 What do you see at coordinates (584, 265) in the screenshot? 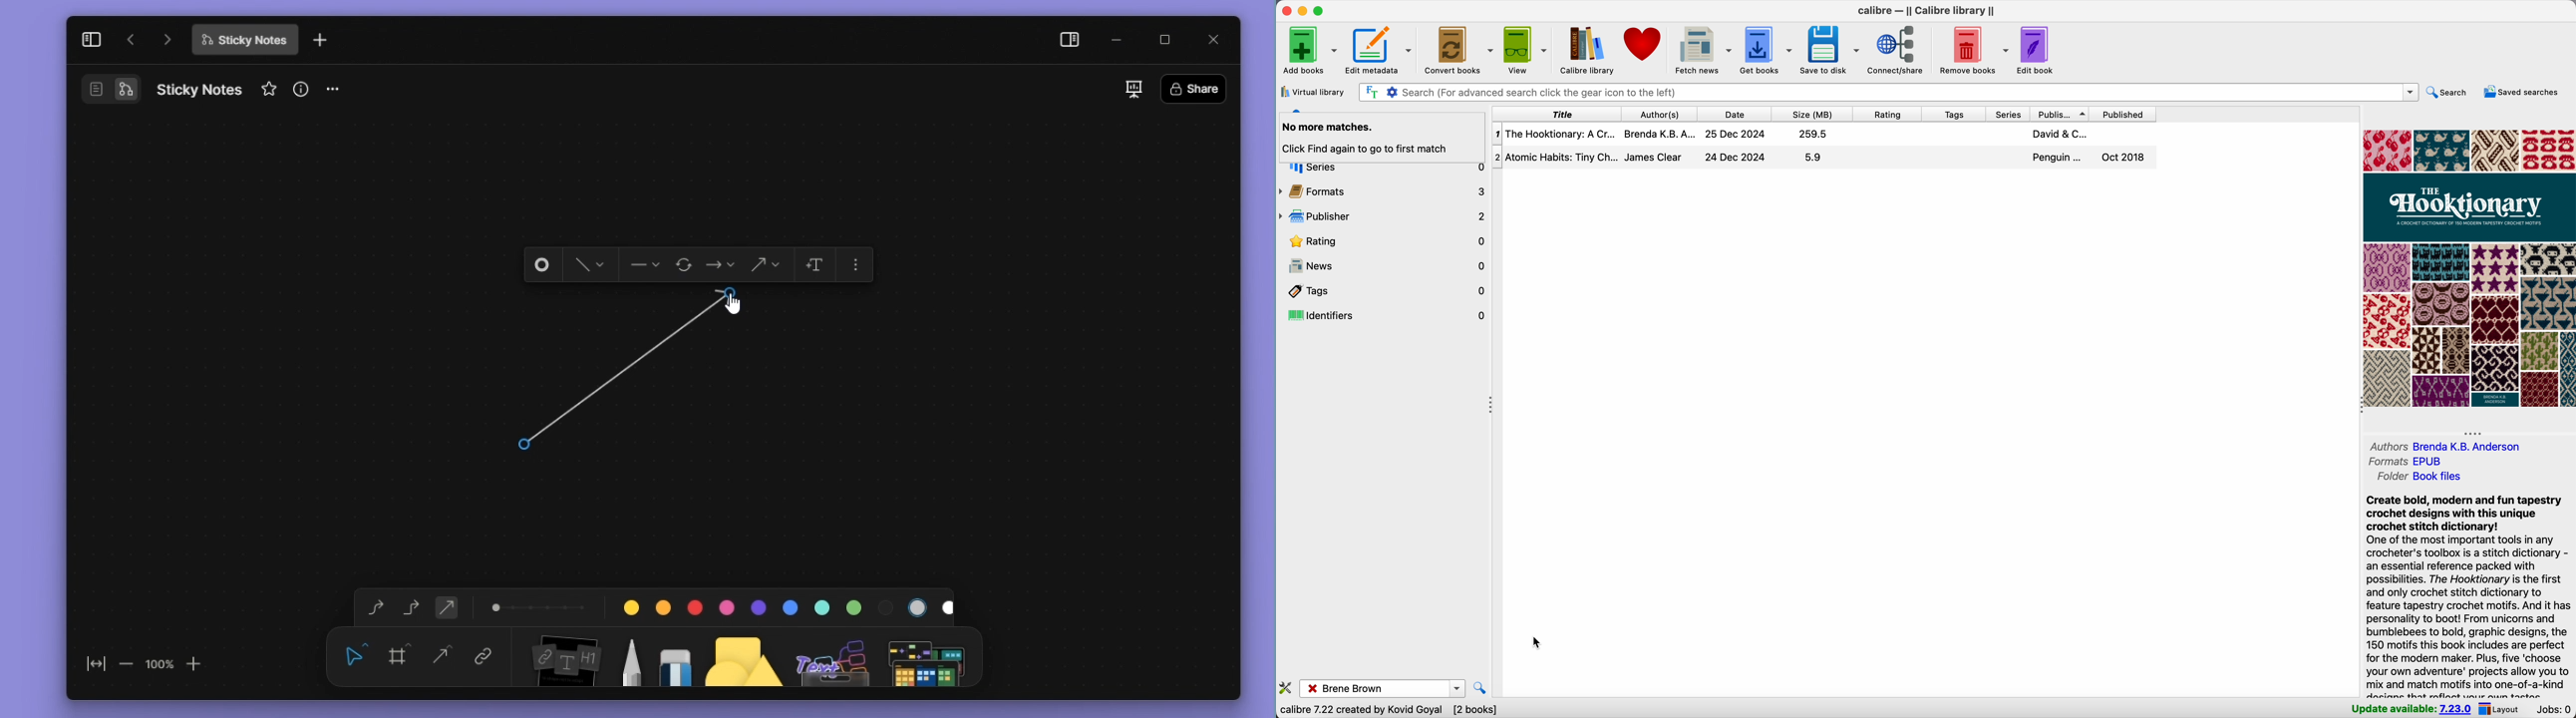
I see `style` at bounding box center [584, 265].